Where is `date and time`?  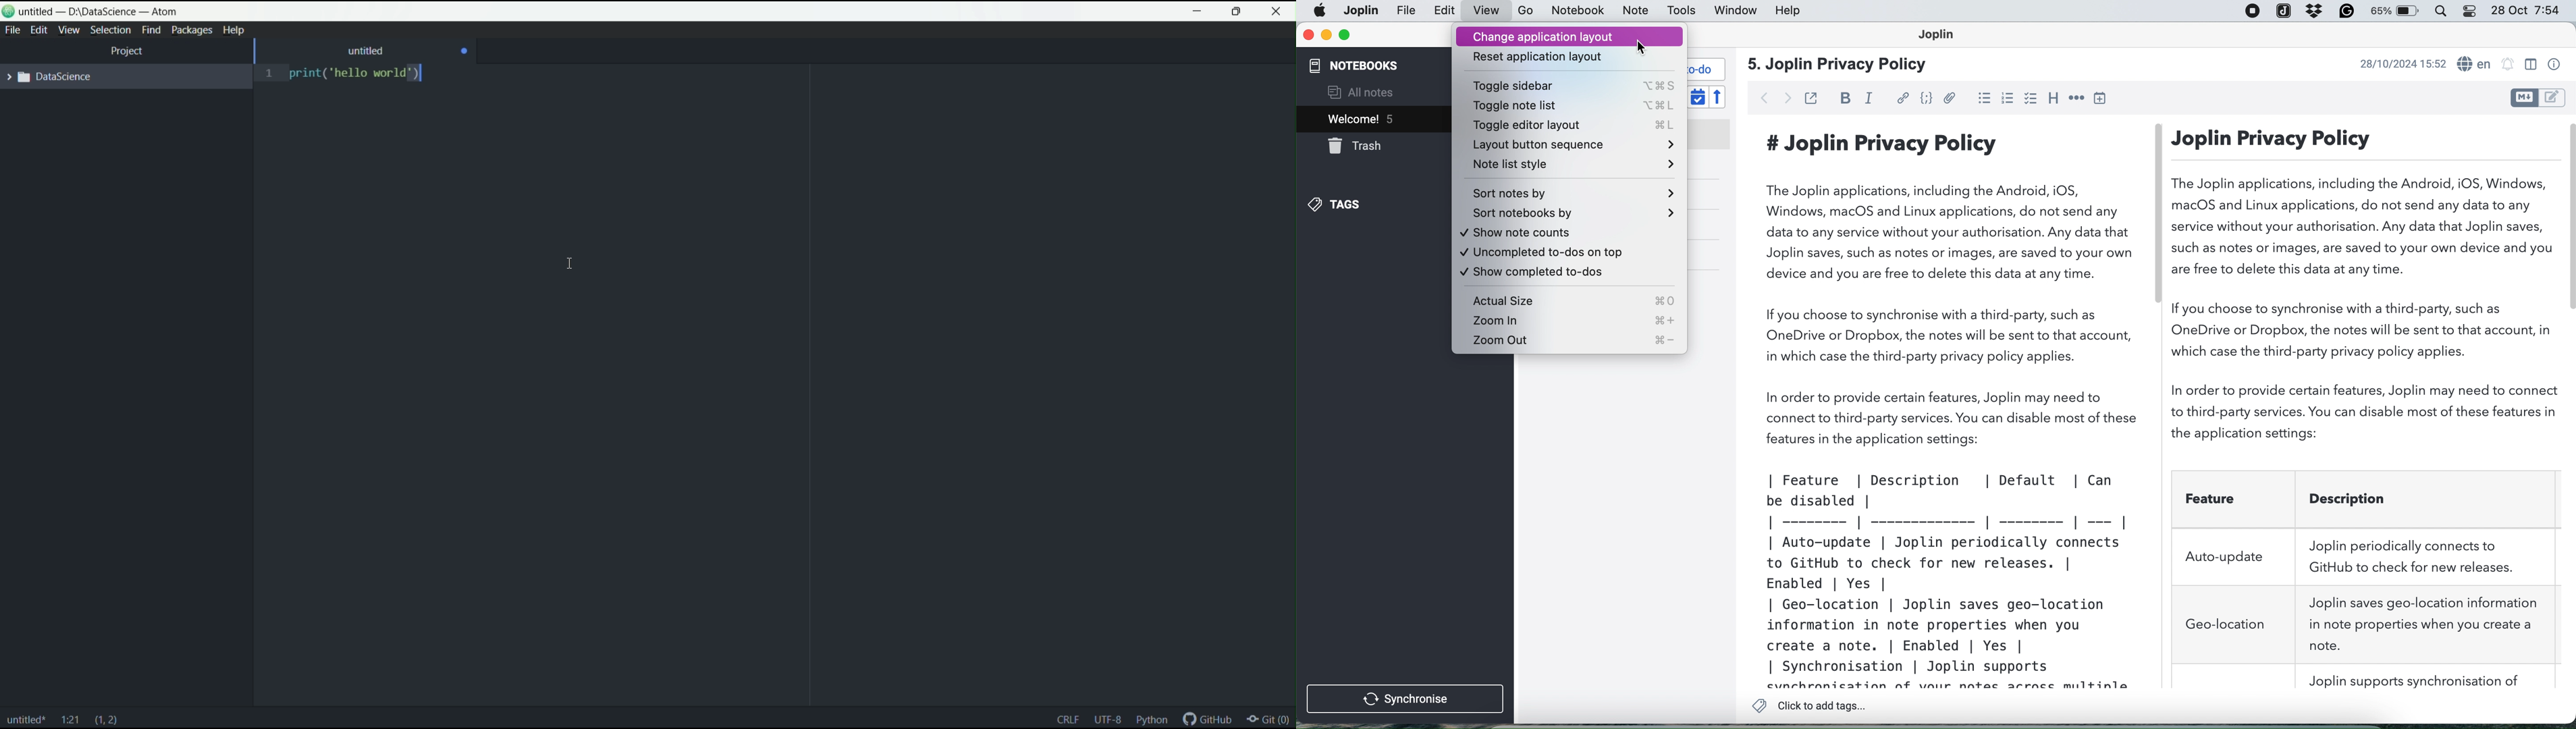 date and time is located at coordinates (2401, 64).